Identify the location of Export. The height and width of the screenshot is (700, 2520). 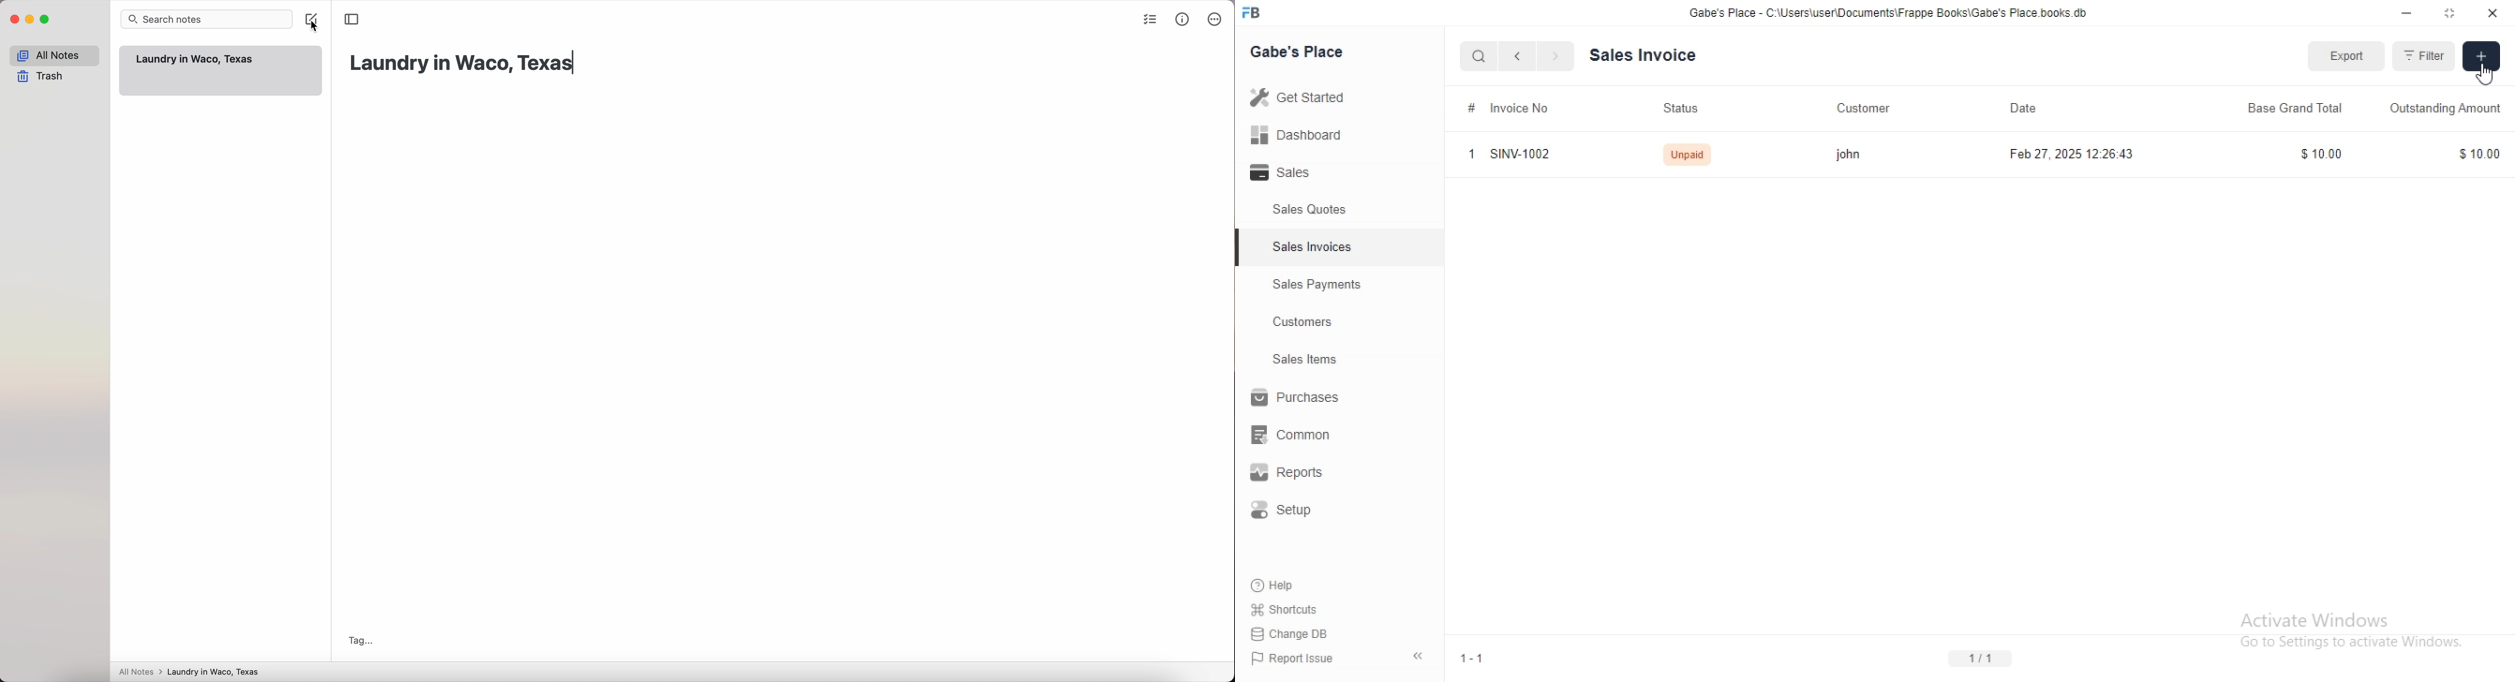
(2339, 57).